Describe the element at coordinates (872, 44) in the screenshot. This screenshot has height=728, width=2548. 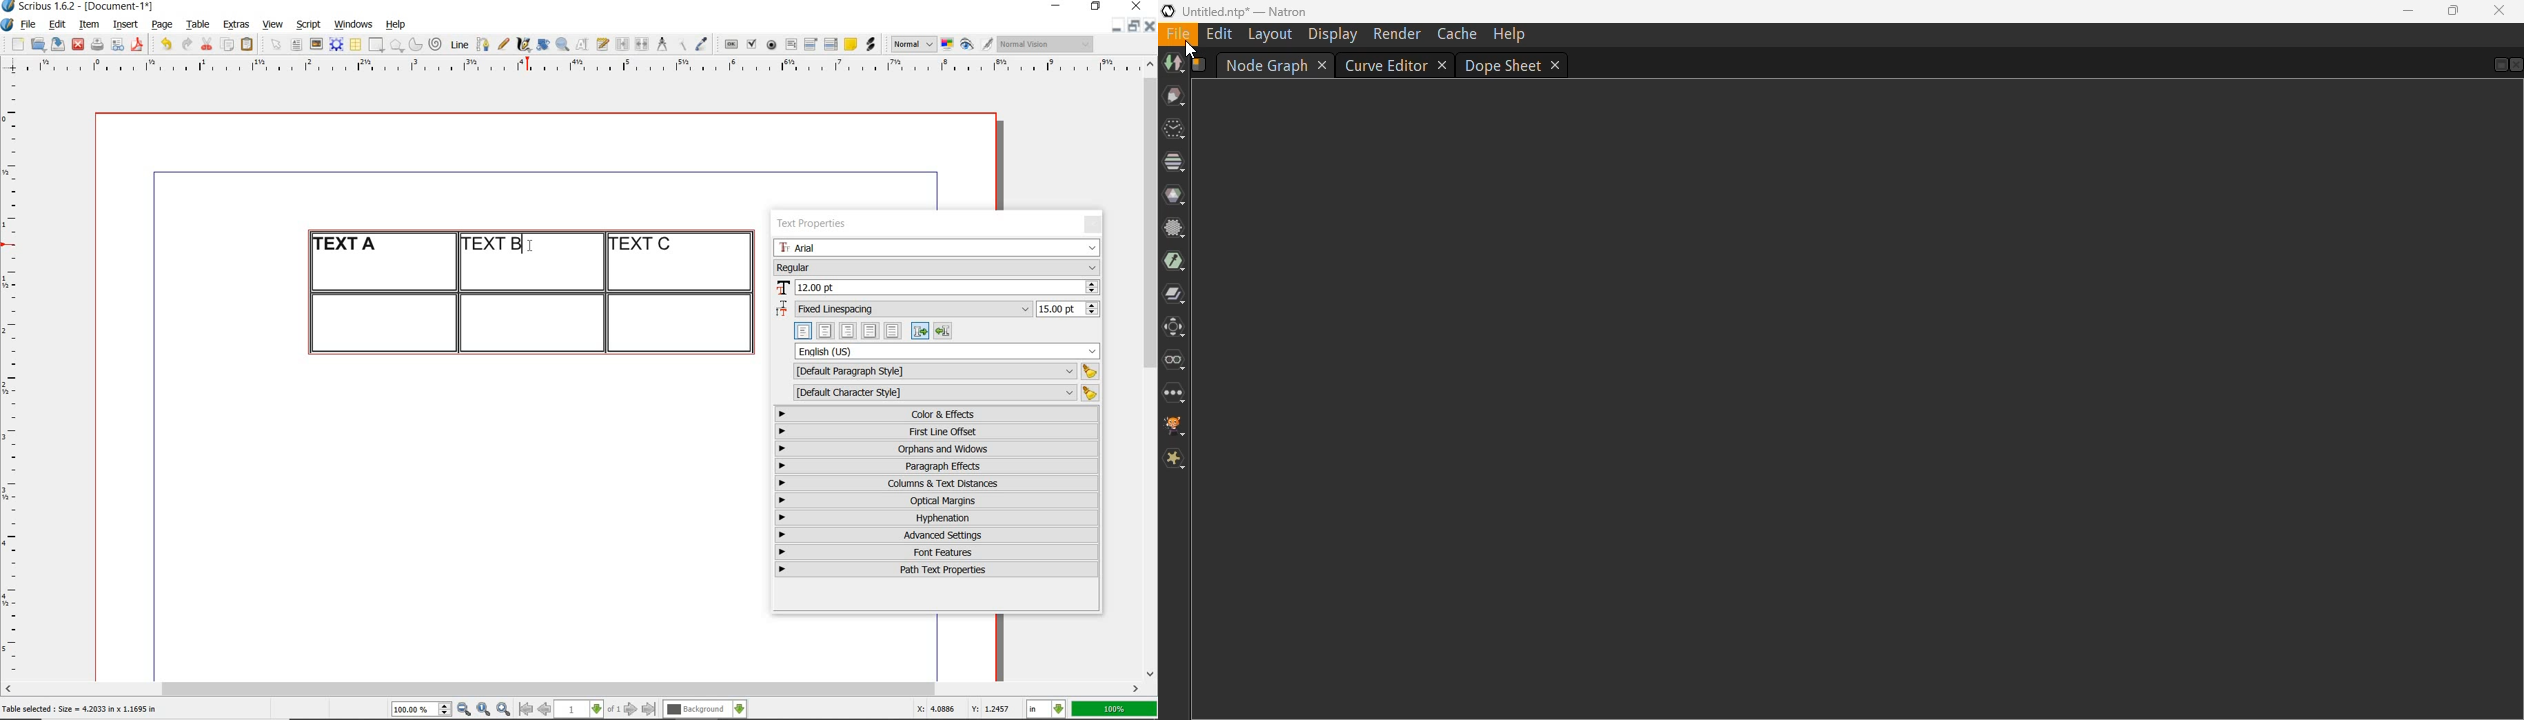
I see `link annotation` at that location.